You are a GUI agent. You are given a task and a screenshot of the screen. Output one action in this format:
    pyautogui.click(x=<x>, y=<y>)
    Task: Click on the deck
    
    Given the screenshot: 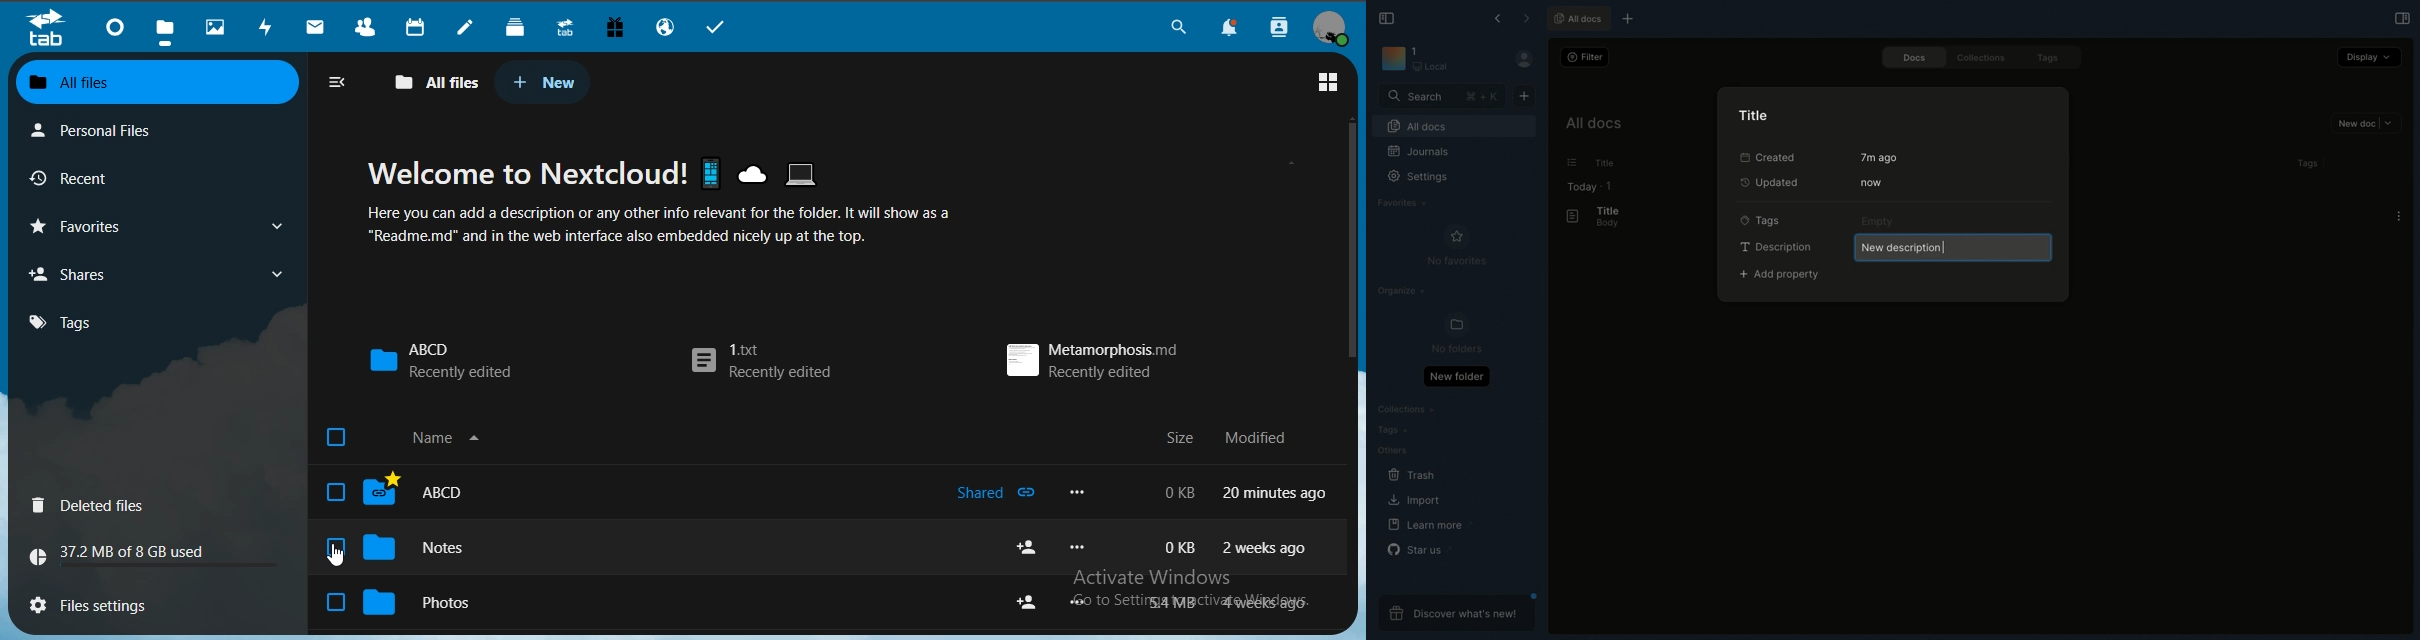 What is the action you would take?
    pyautogui.click(x=519, y=27)
    